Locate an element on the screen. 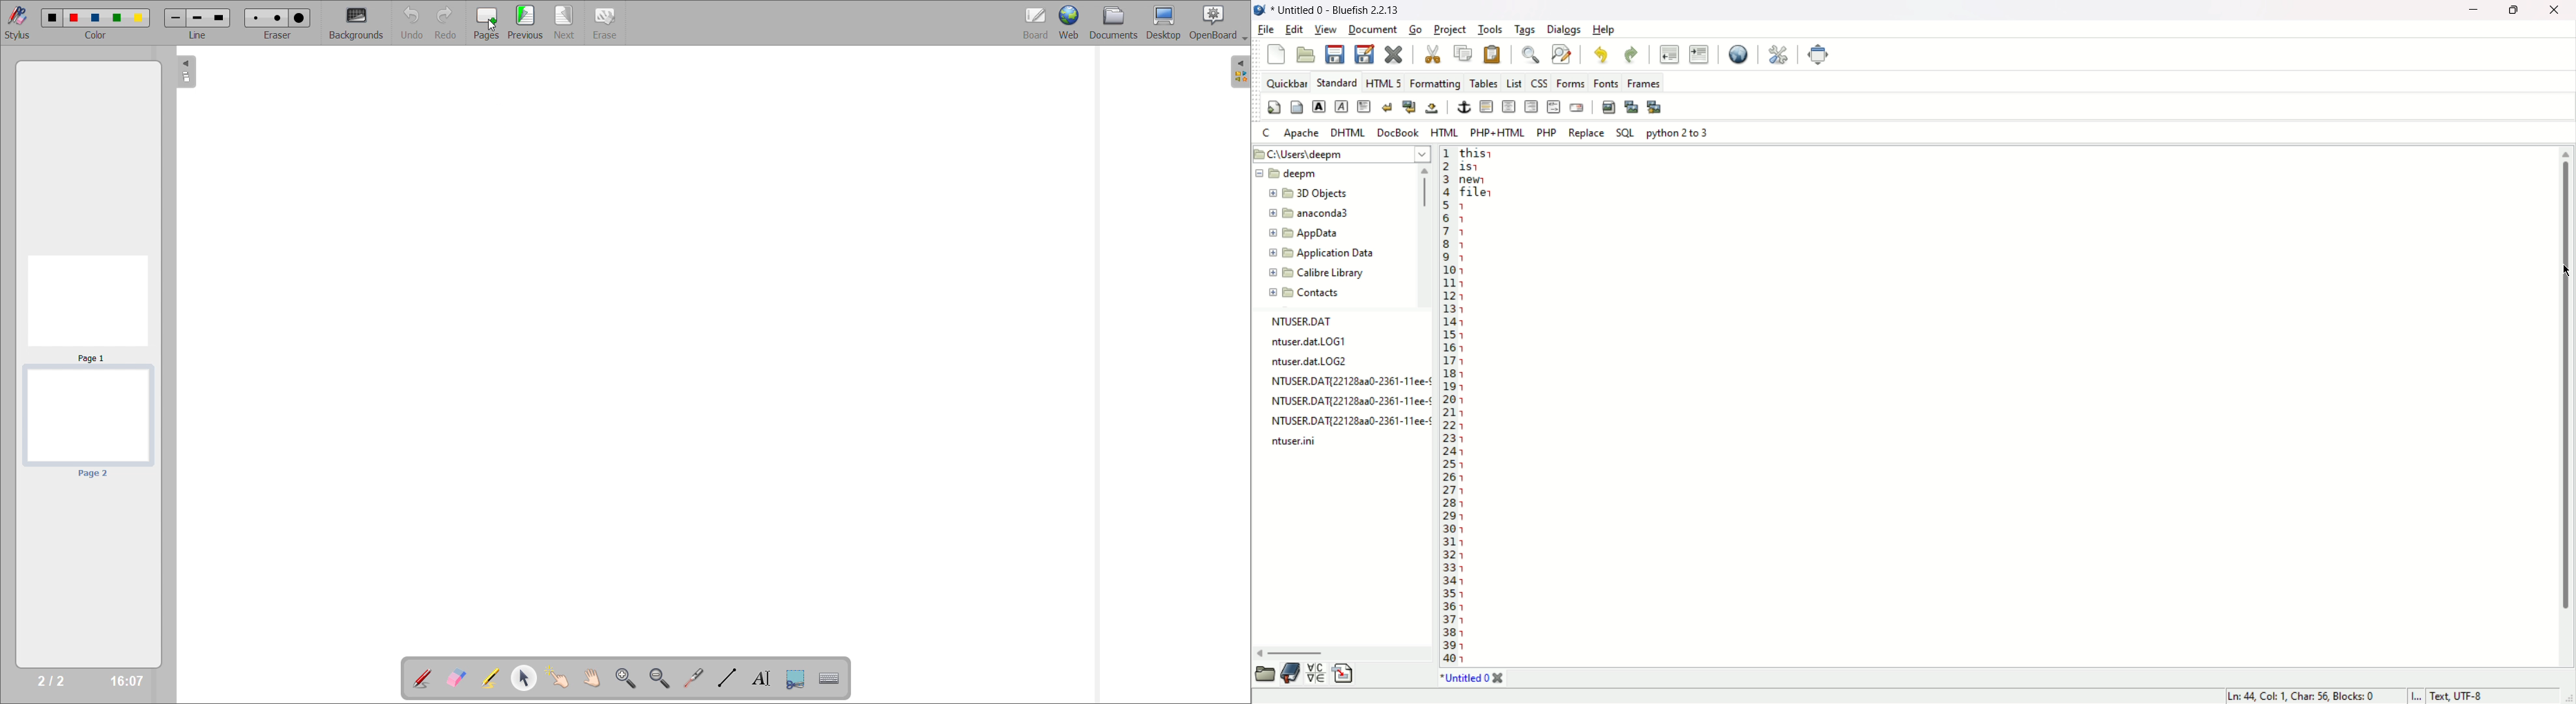  horizontal rule is located at coordinates (1486, 107).